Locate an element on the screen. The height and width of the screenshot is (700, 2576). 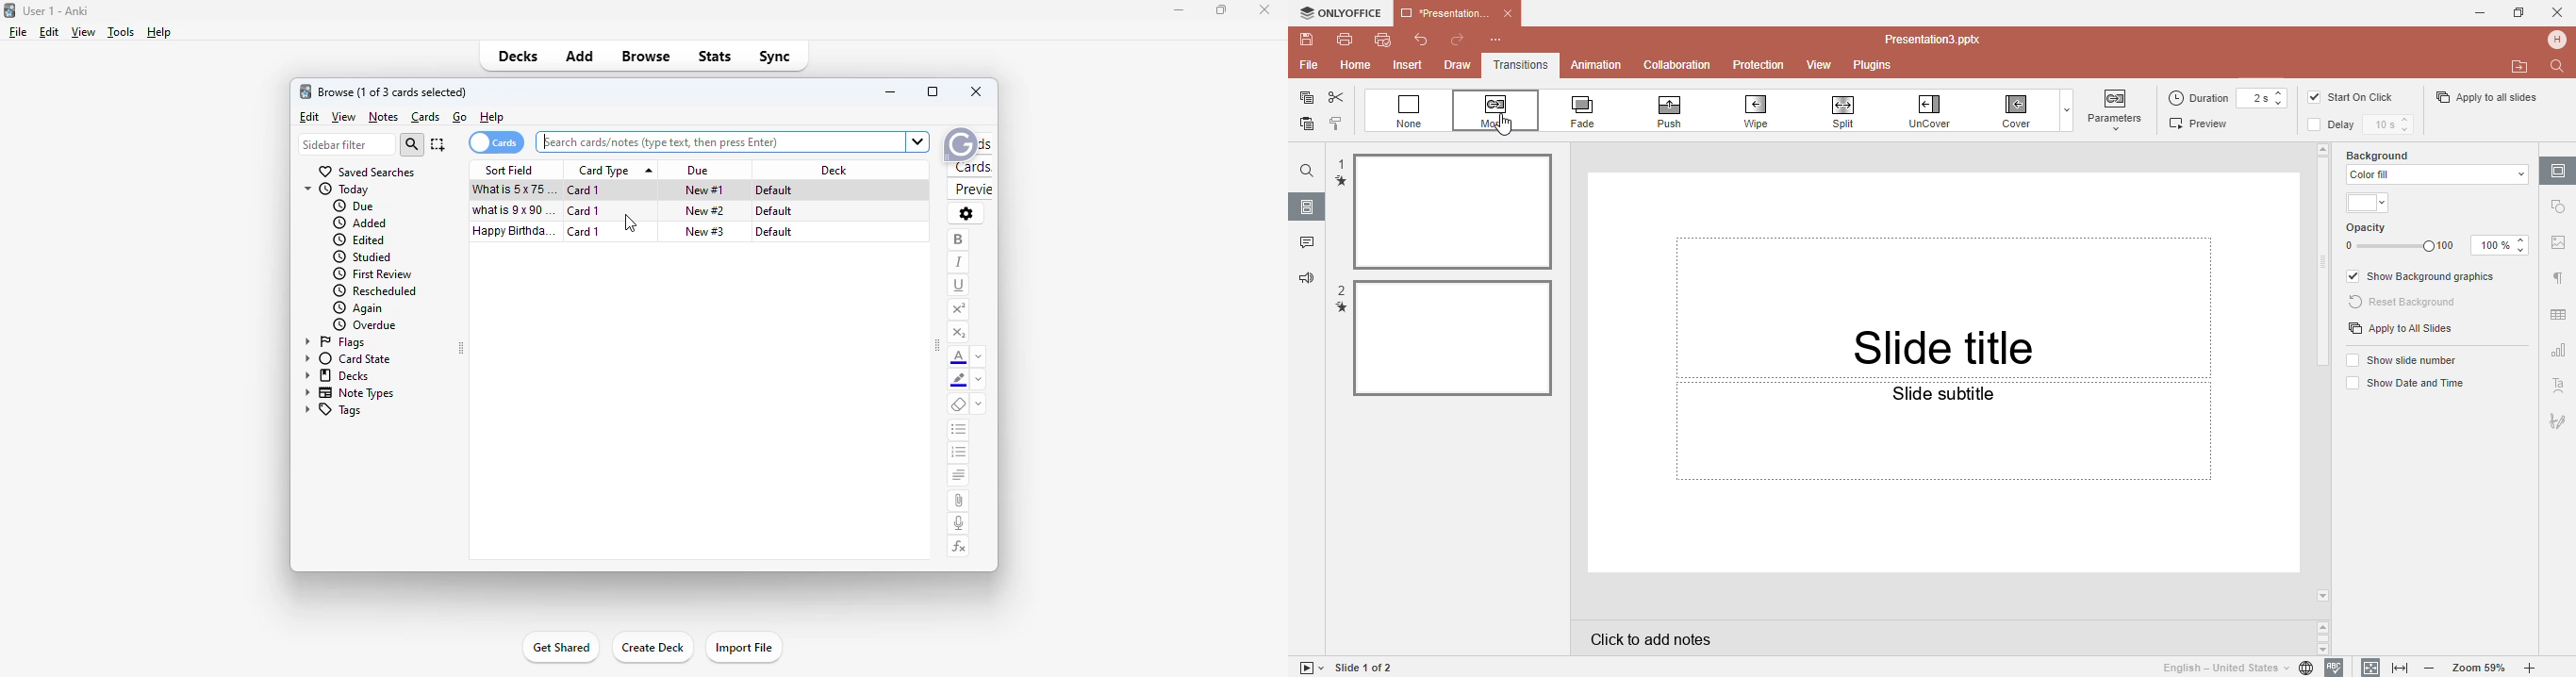
overdue is located at coordinates (366, 325).